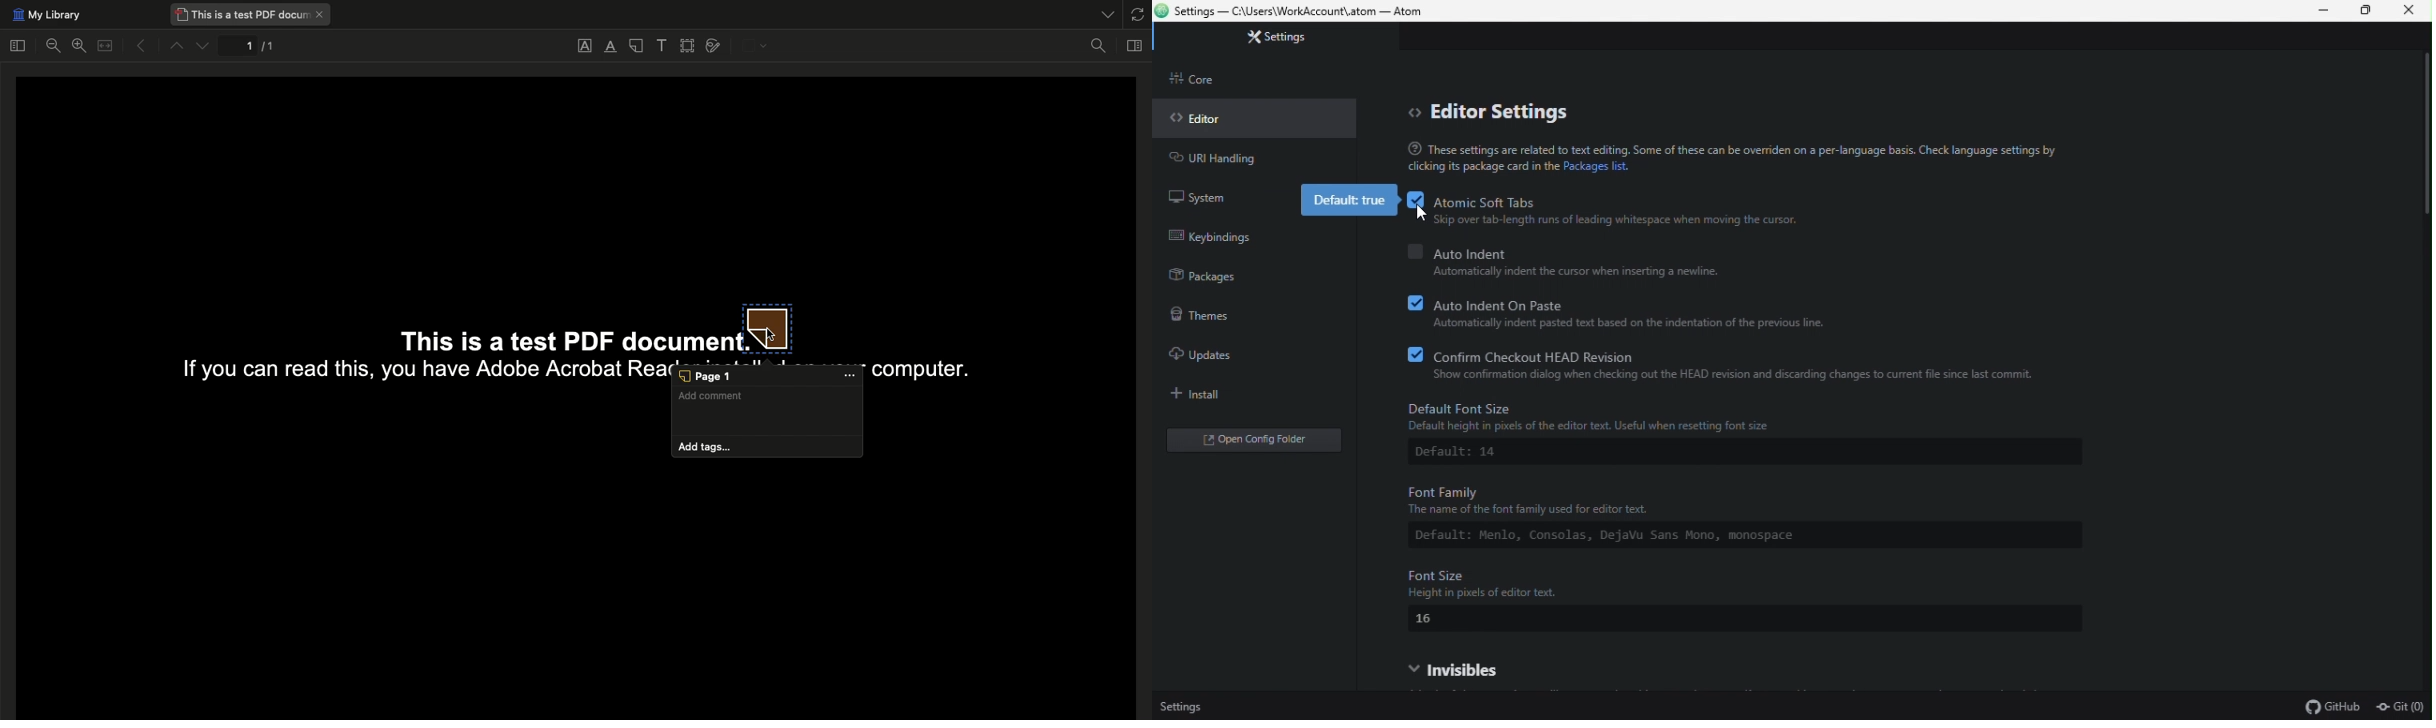 This screenshot has width=2436, height=728. What do you see at coordinates (585, 45) in the screenshot?
I see `Underline text` at bounding box center [585, 45].